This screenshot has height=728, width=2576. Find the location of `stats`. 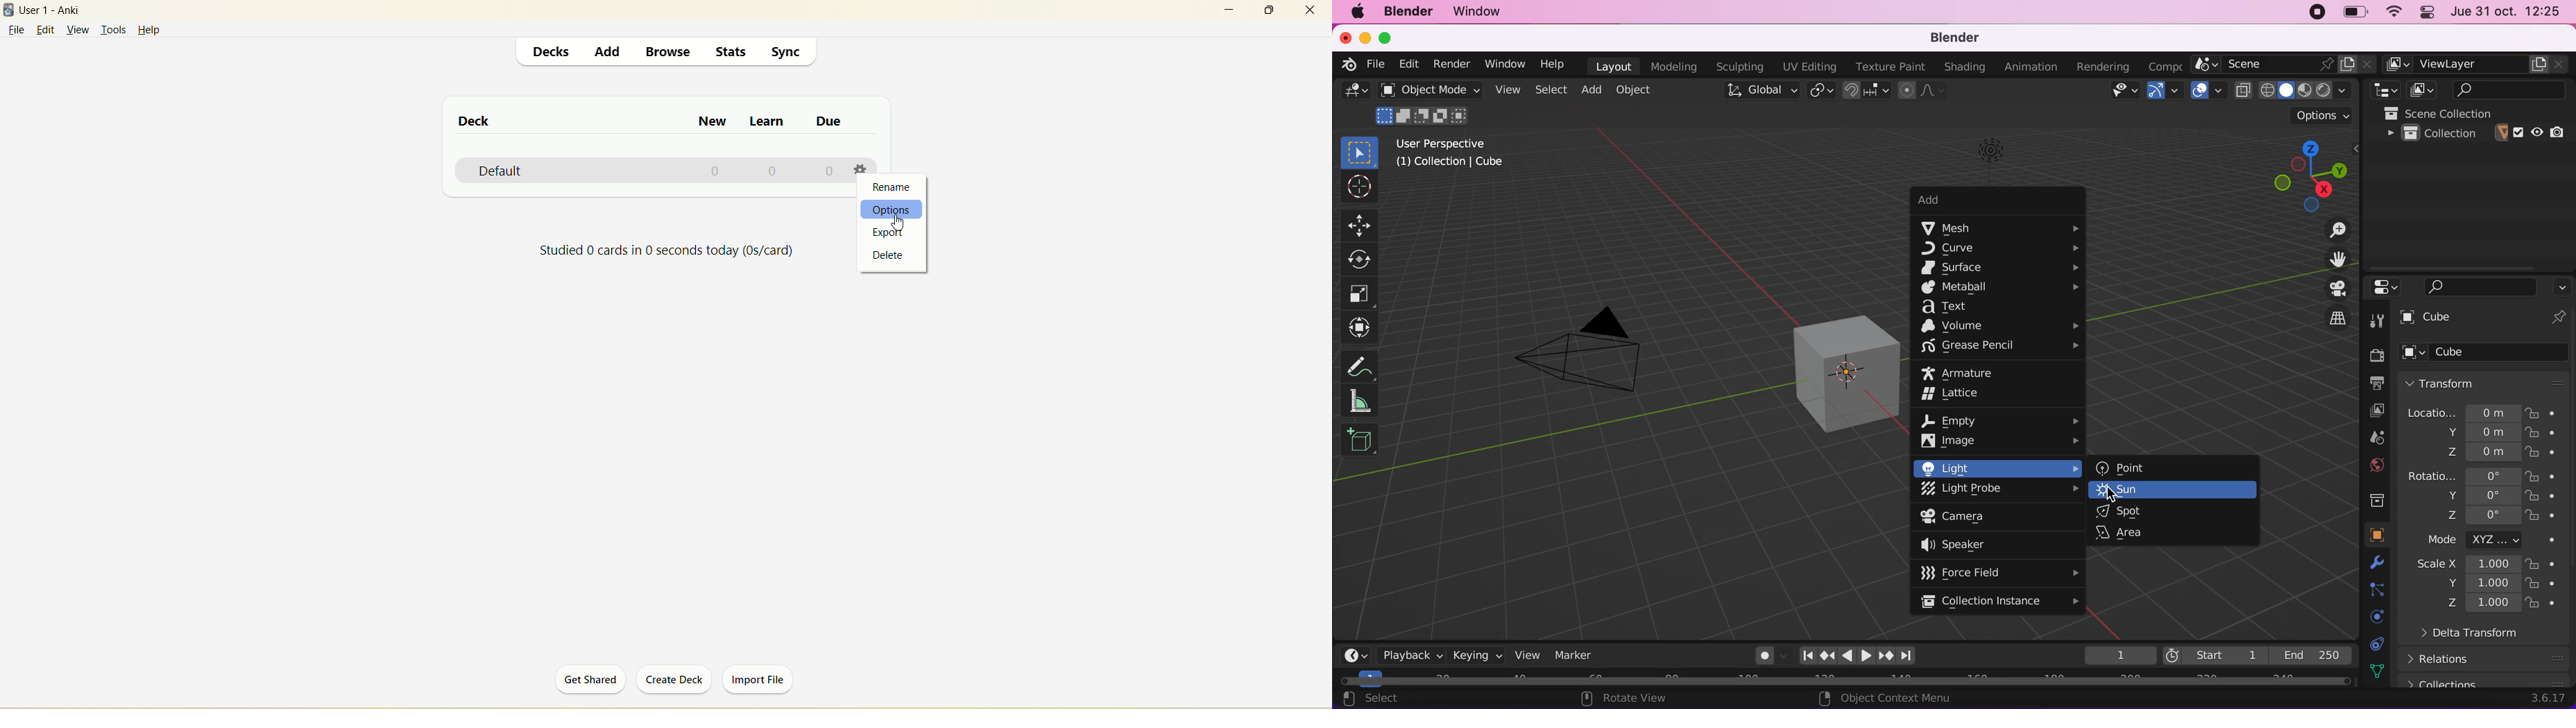

stats is located at coordinates (732, 51).